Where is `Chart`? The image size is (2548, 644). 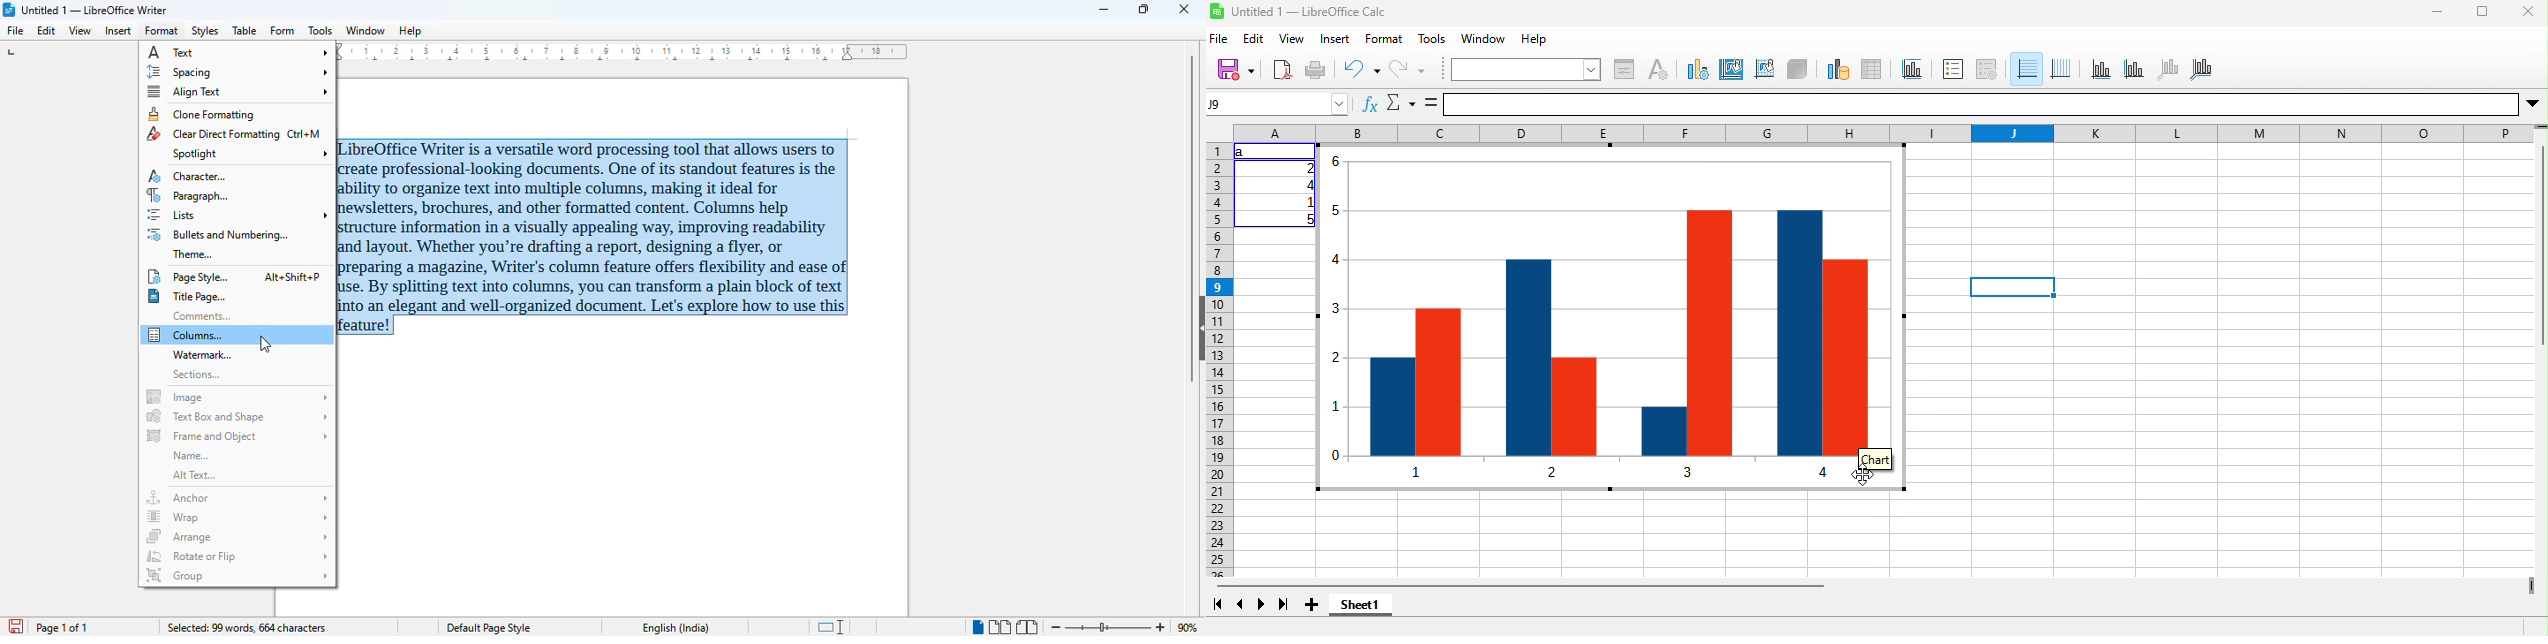 Chart is located at coordinates (1875, 459).